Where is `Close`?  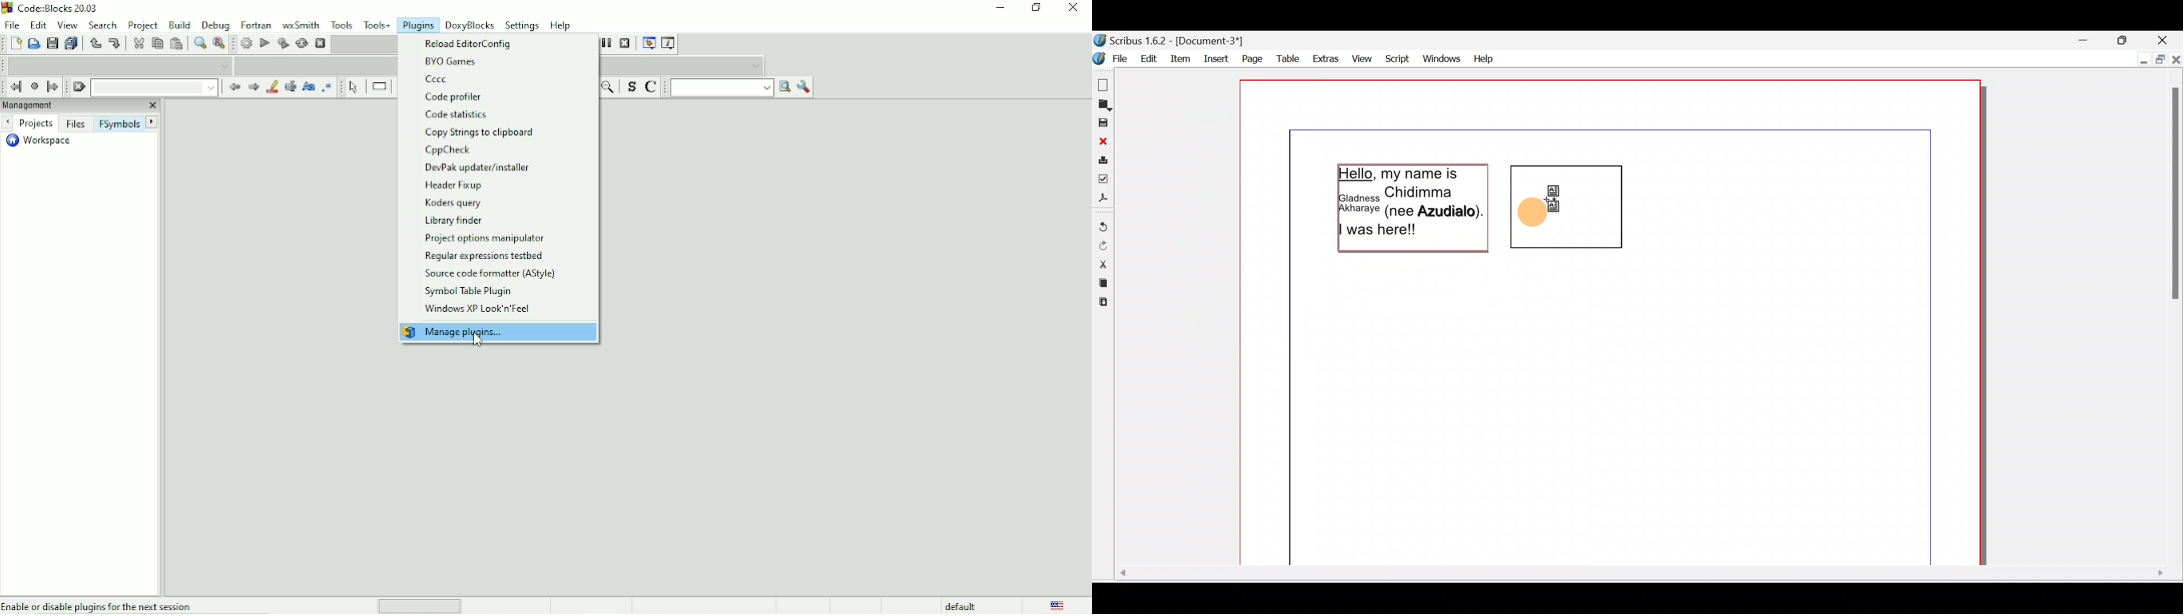
Close is located at coordinates (2176, 57).